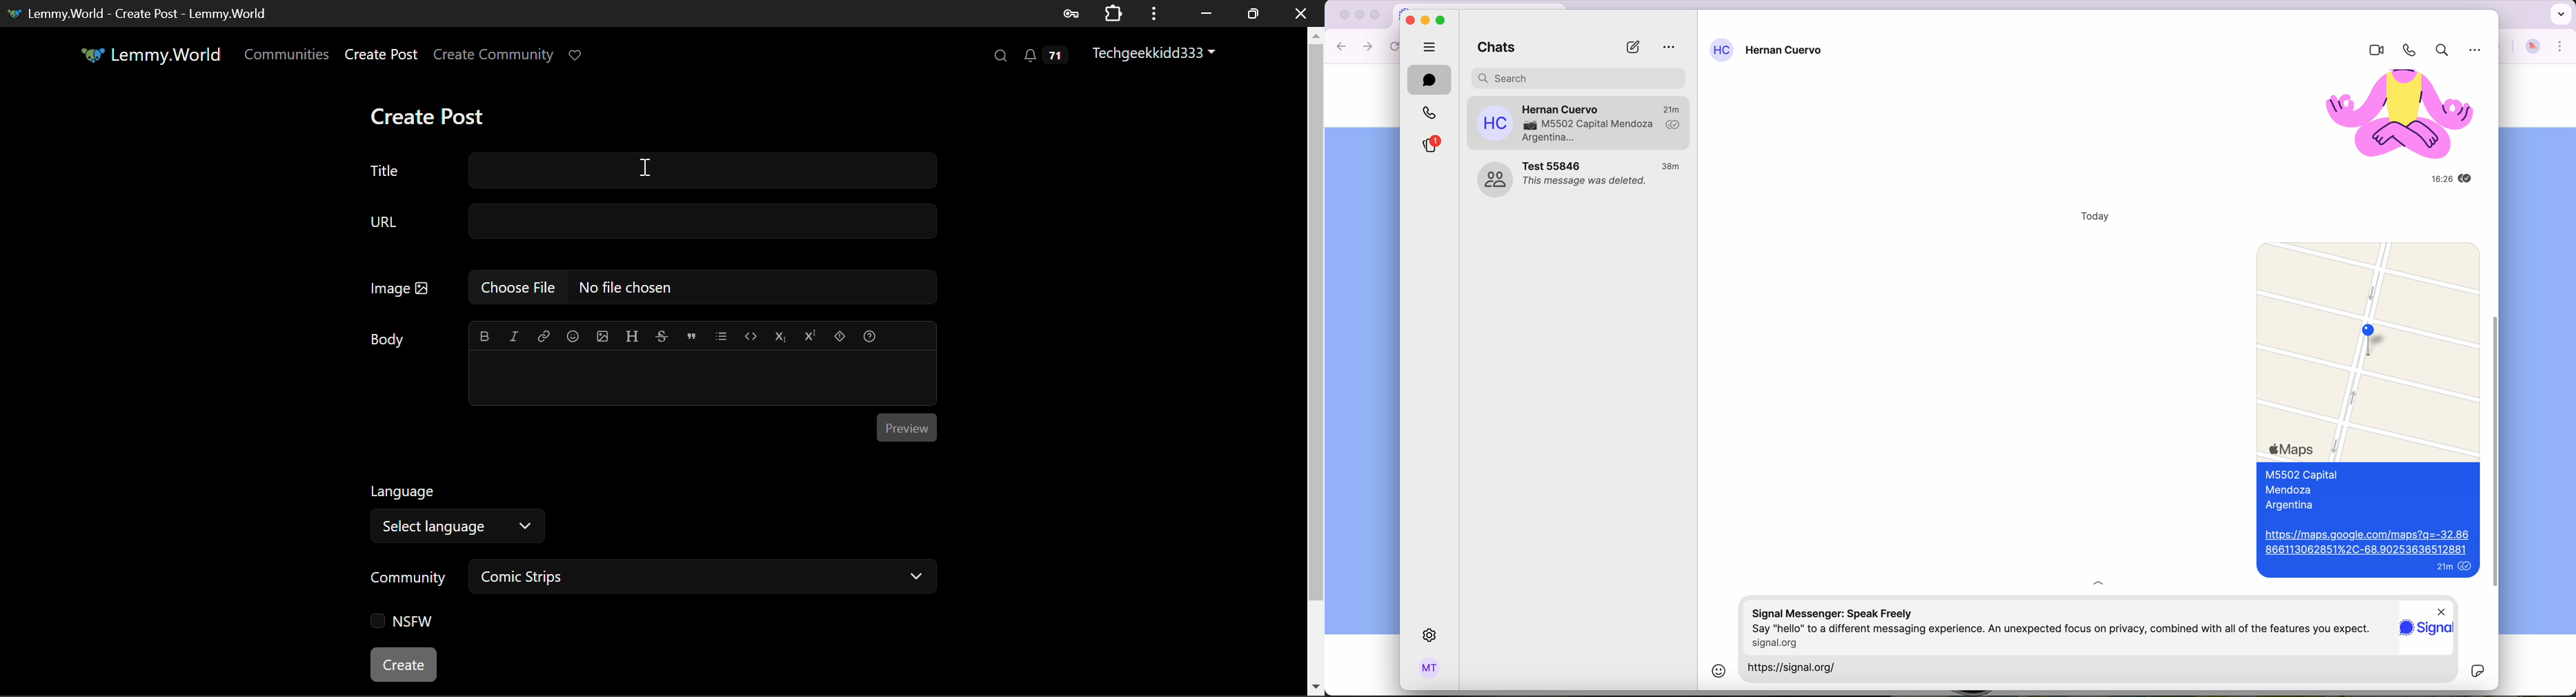 The width and height of the screenshot is (2576, 700). I want to click on camera emoji, so click(1528, 126).